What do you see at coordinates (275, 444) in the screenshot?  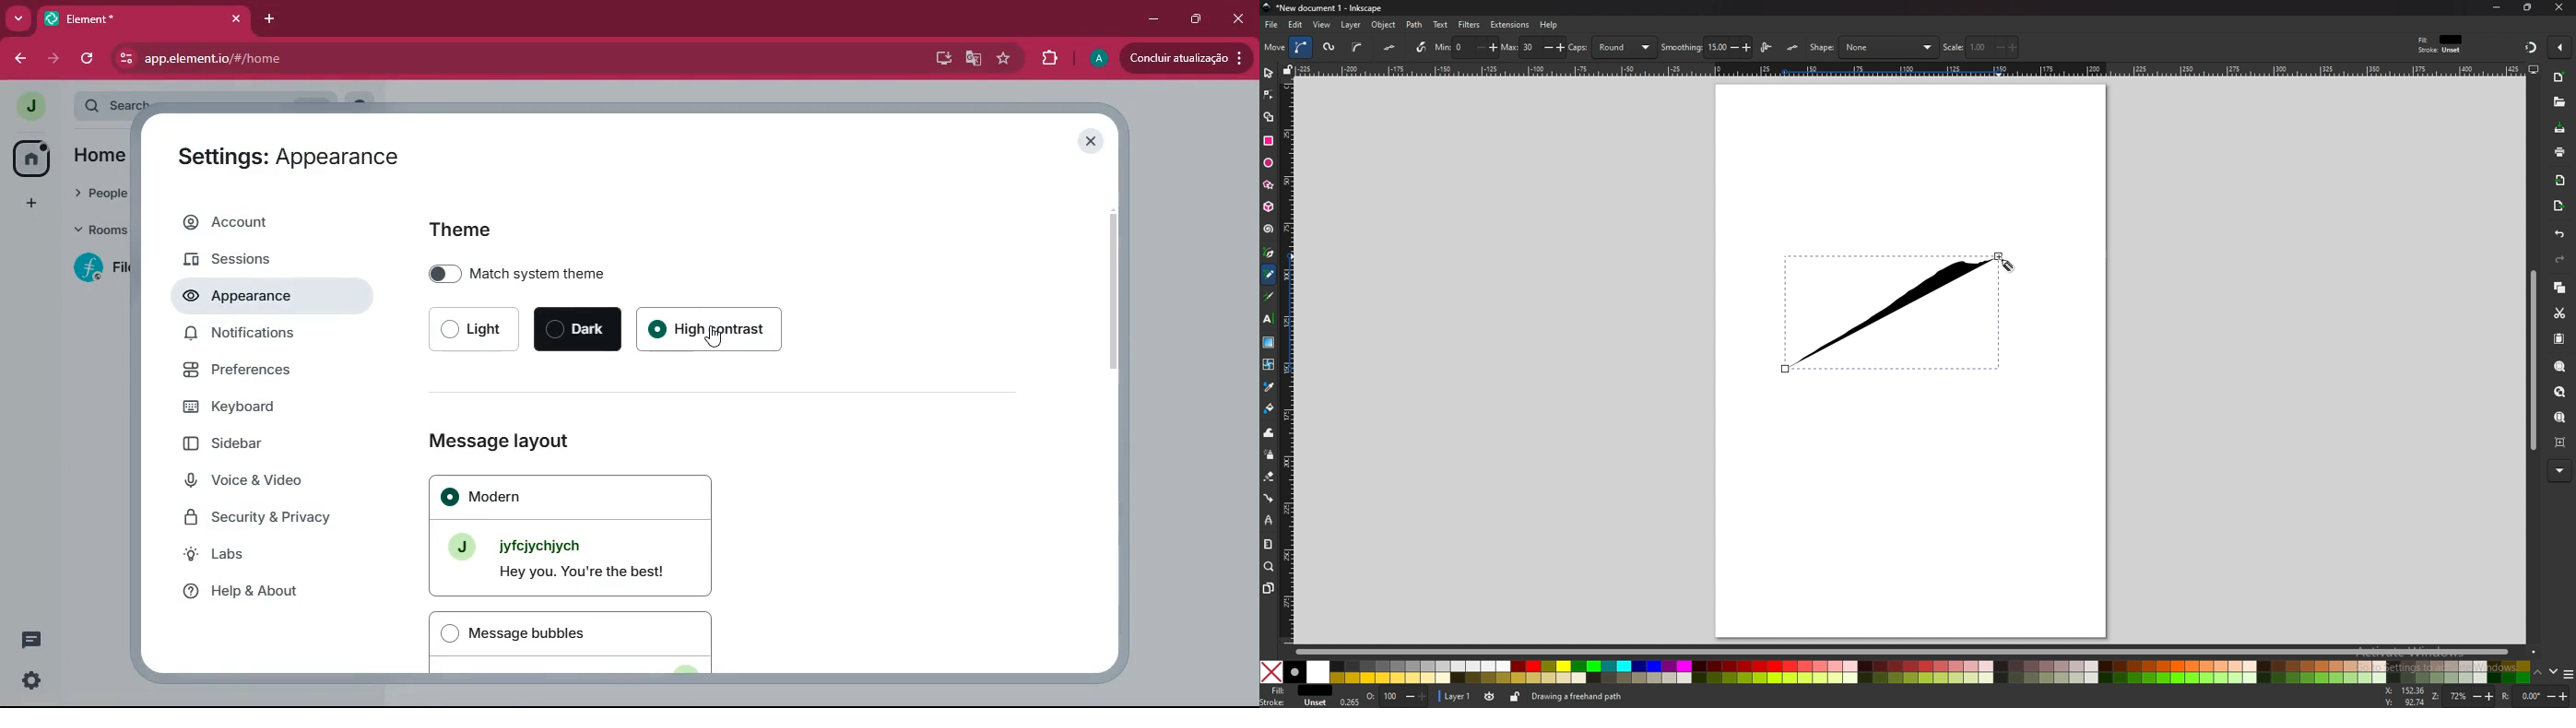 I see `sidebar` at bounding box center [275, 444].